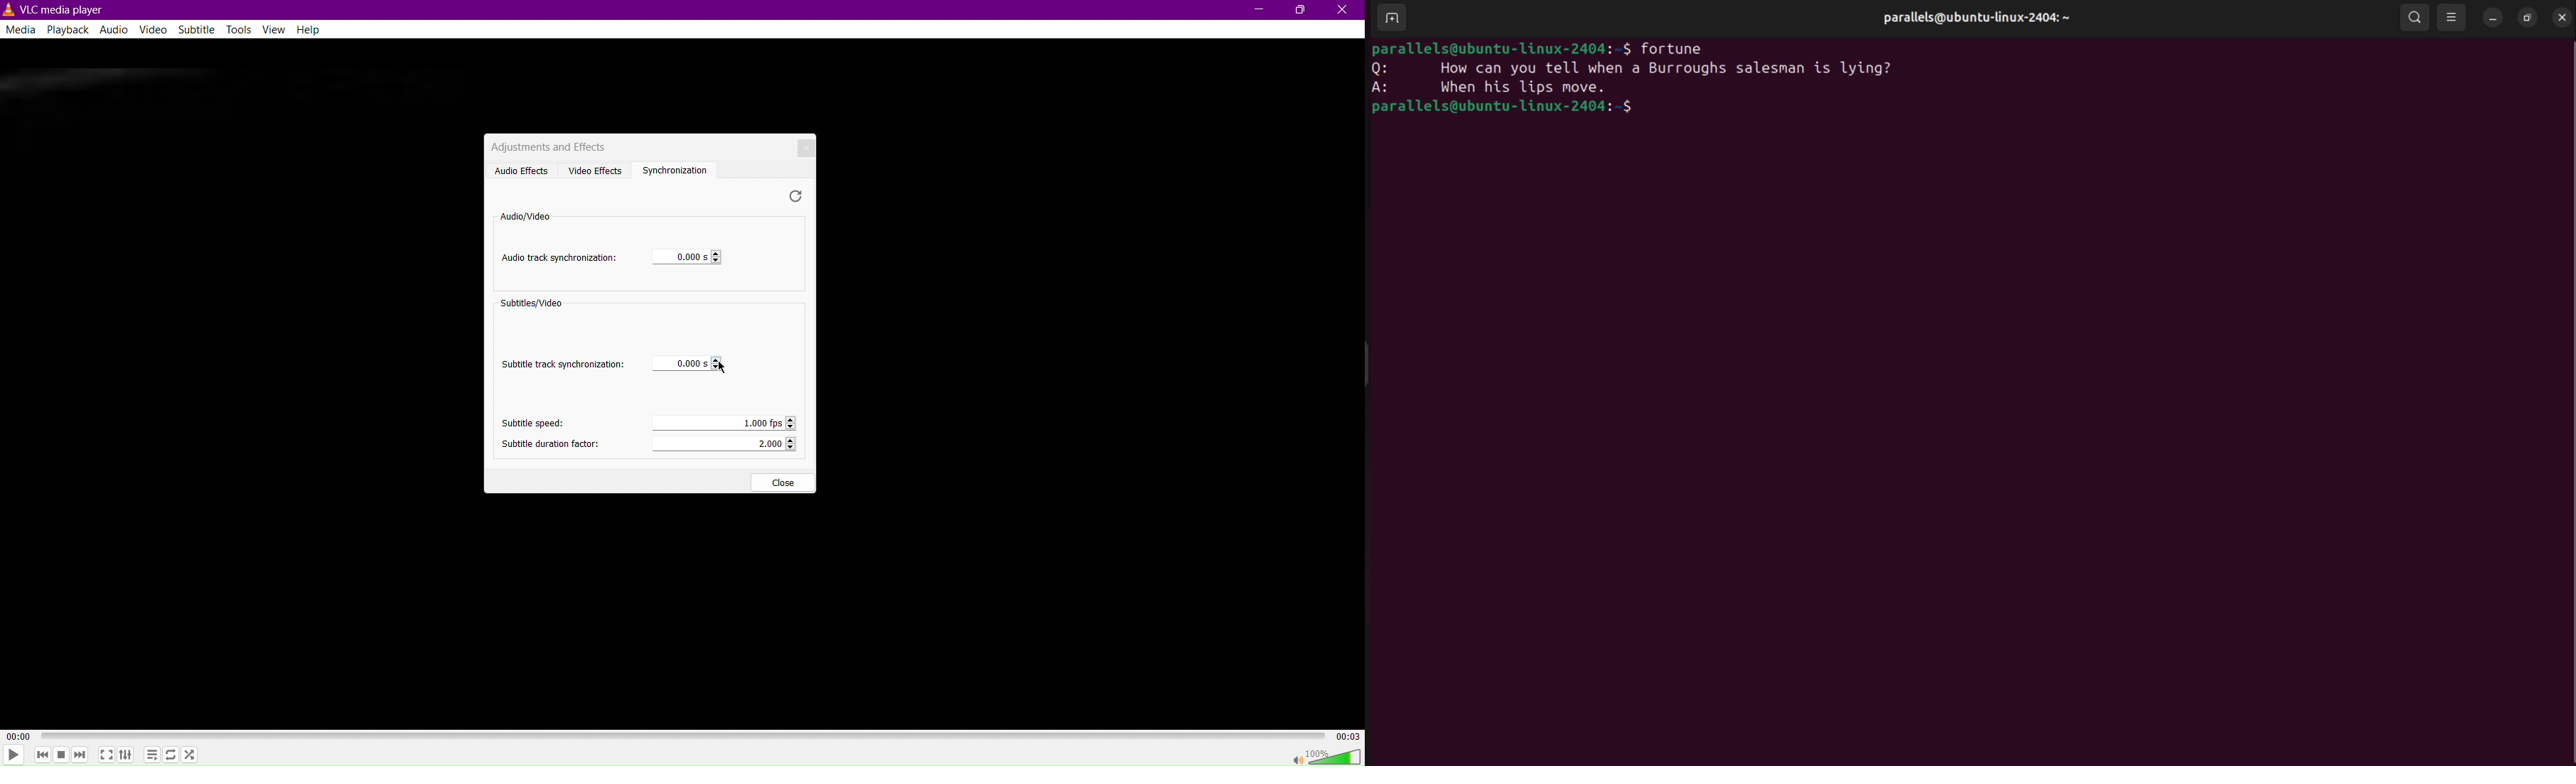 This screenshot has width=2576, height=784. Describe the element at coordinates (1348, 736) in the screenshot. I see `total/remaining time` at that location.